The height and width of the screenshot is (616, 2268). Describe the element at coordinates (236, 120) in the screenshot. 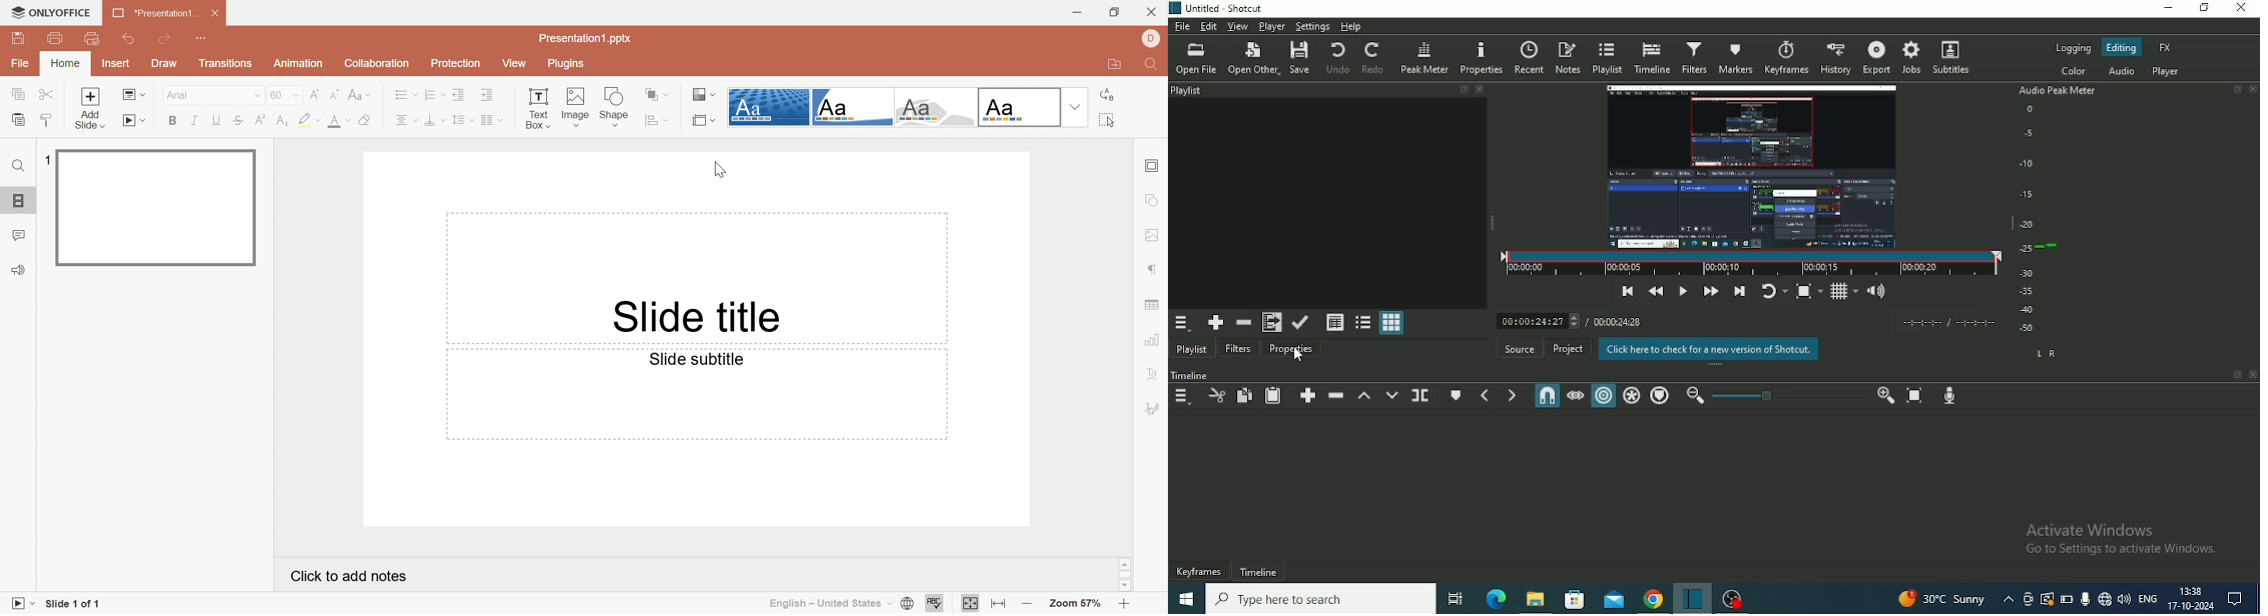

I see `Strikethrough` at that location.